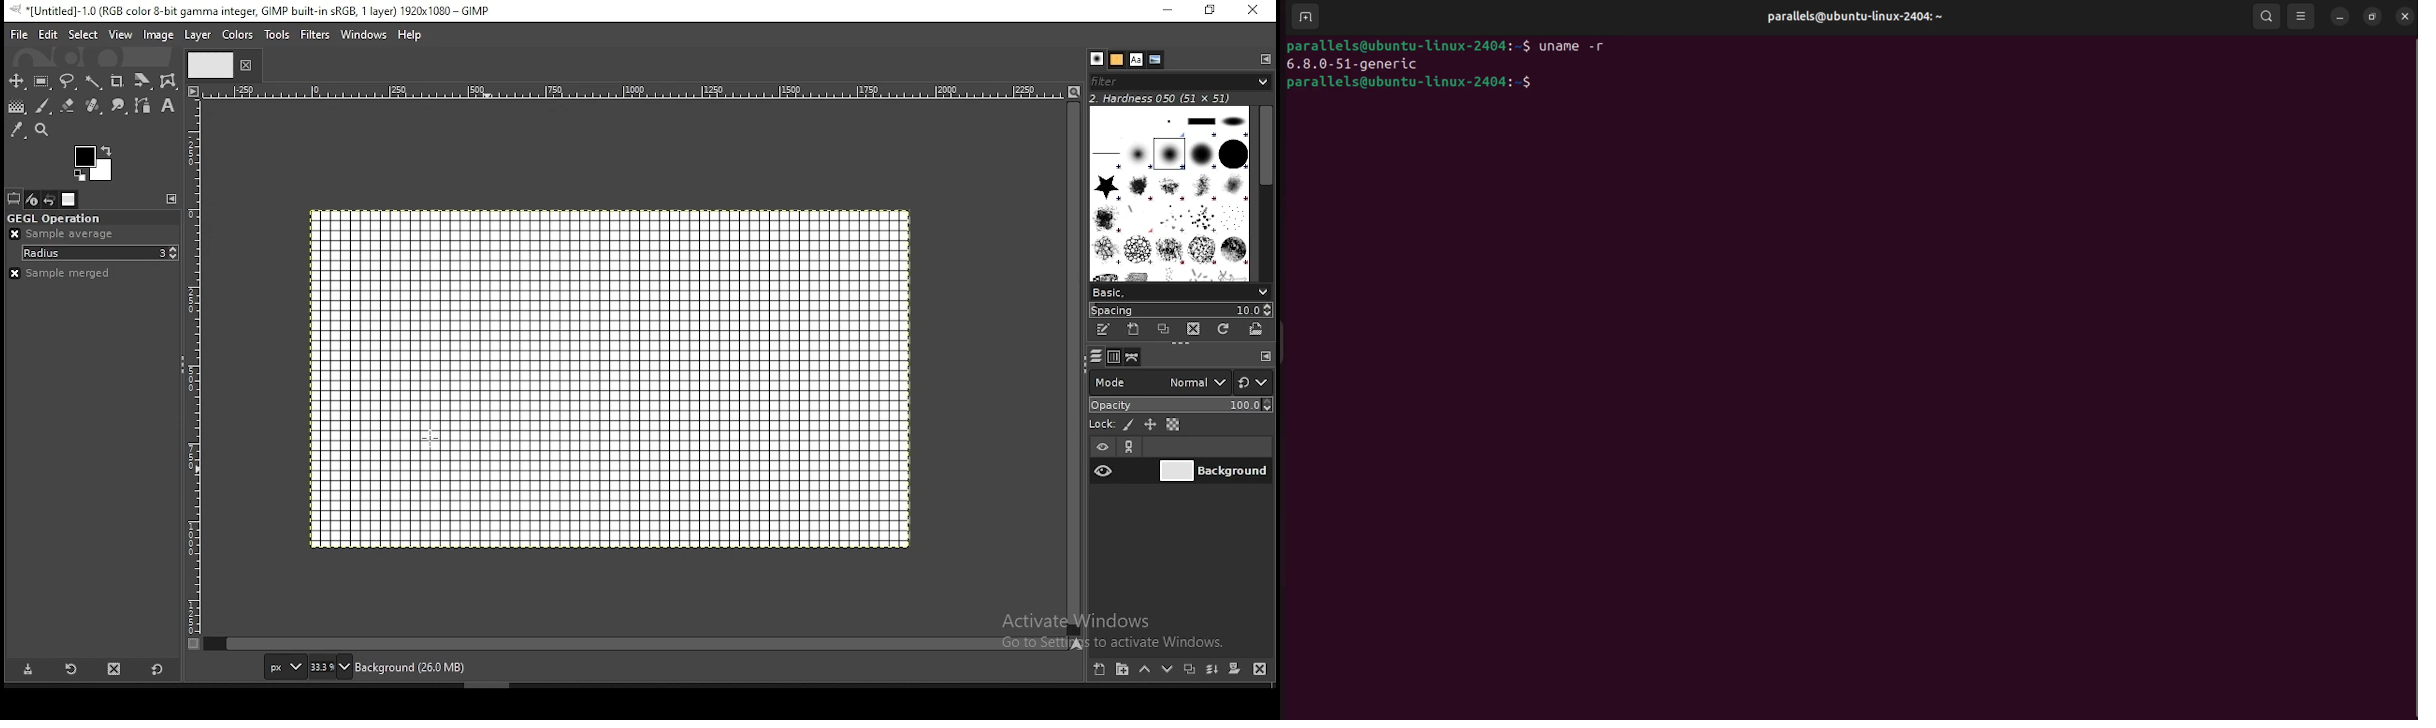  Describe the element at coordinates (70, 200) in the screenshot. I see `images` at that location.